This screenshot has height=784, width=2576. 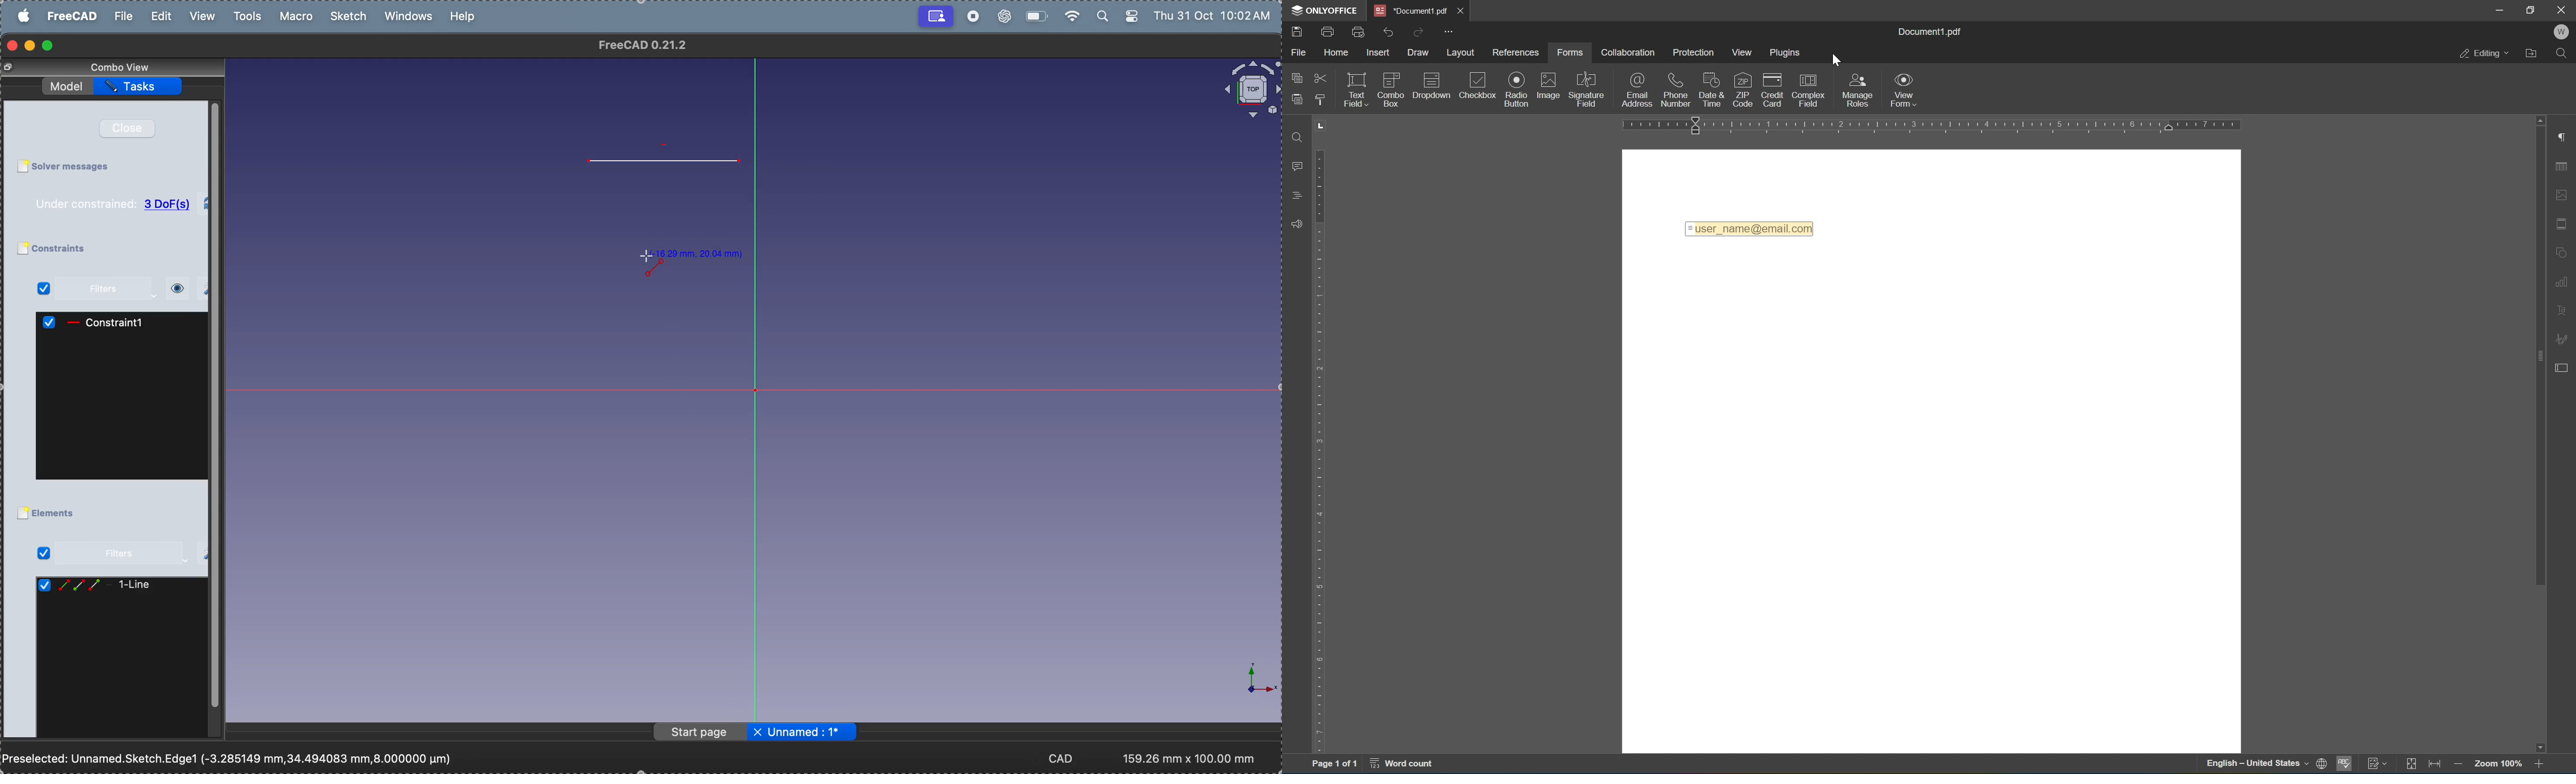 What do you see at coordinates (1330, 766) in the screenshot?
I see `page 1 of 1` at bounding box center [1330, 766].